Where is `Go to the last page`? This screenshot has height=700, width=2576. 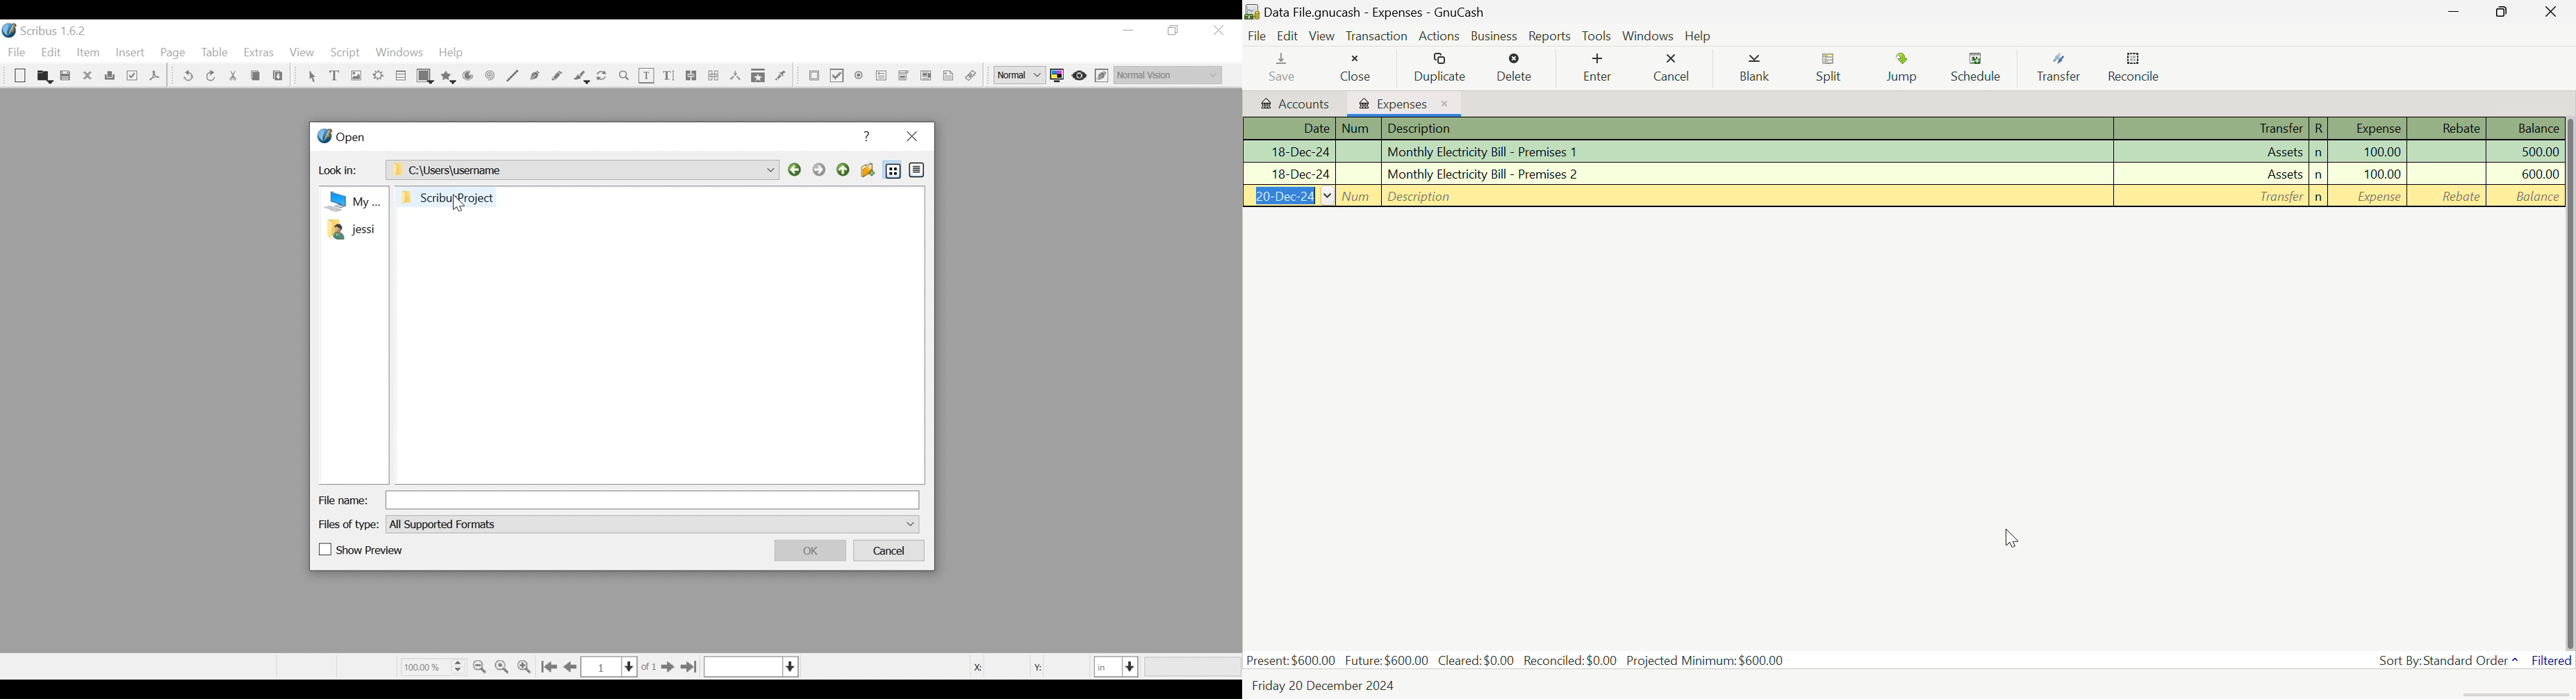 Go to the last page is located at coordinates (689, 667).